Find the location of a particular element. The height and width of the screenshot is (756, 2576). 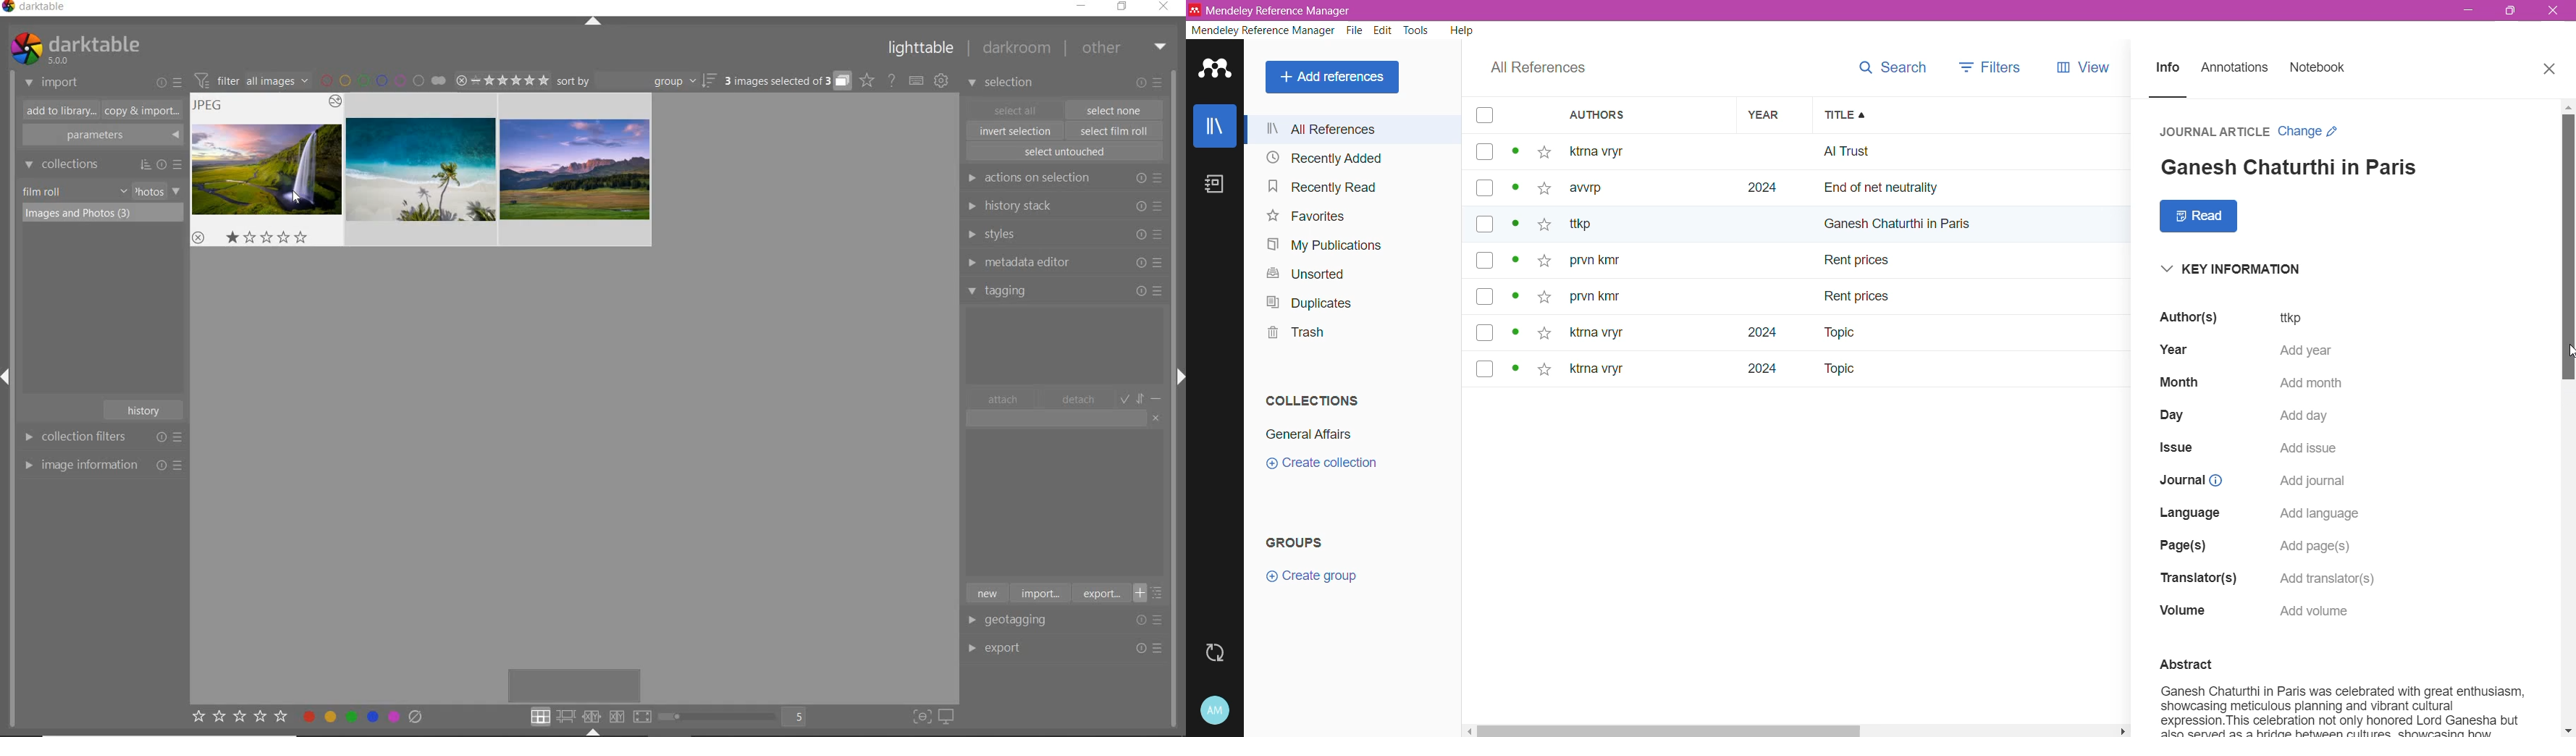

history is located at coordinates (145, 409).